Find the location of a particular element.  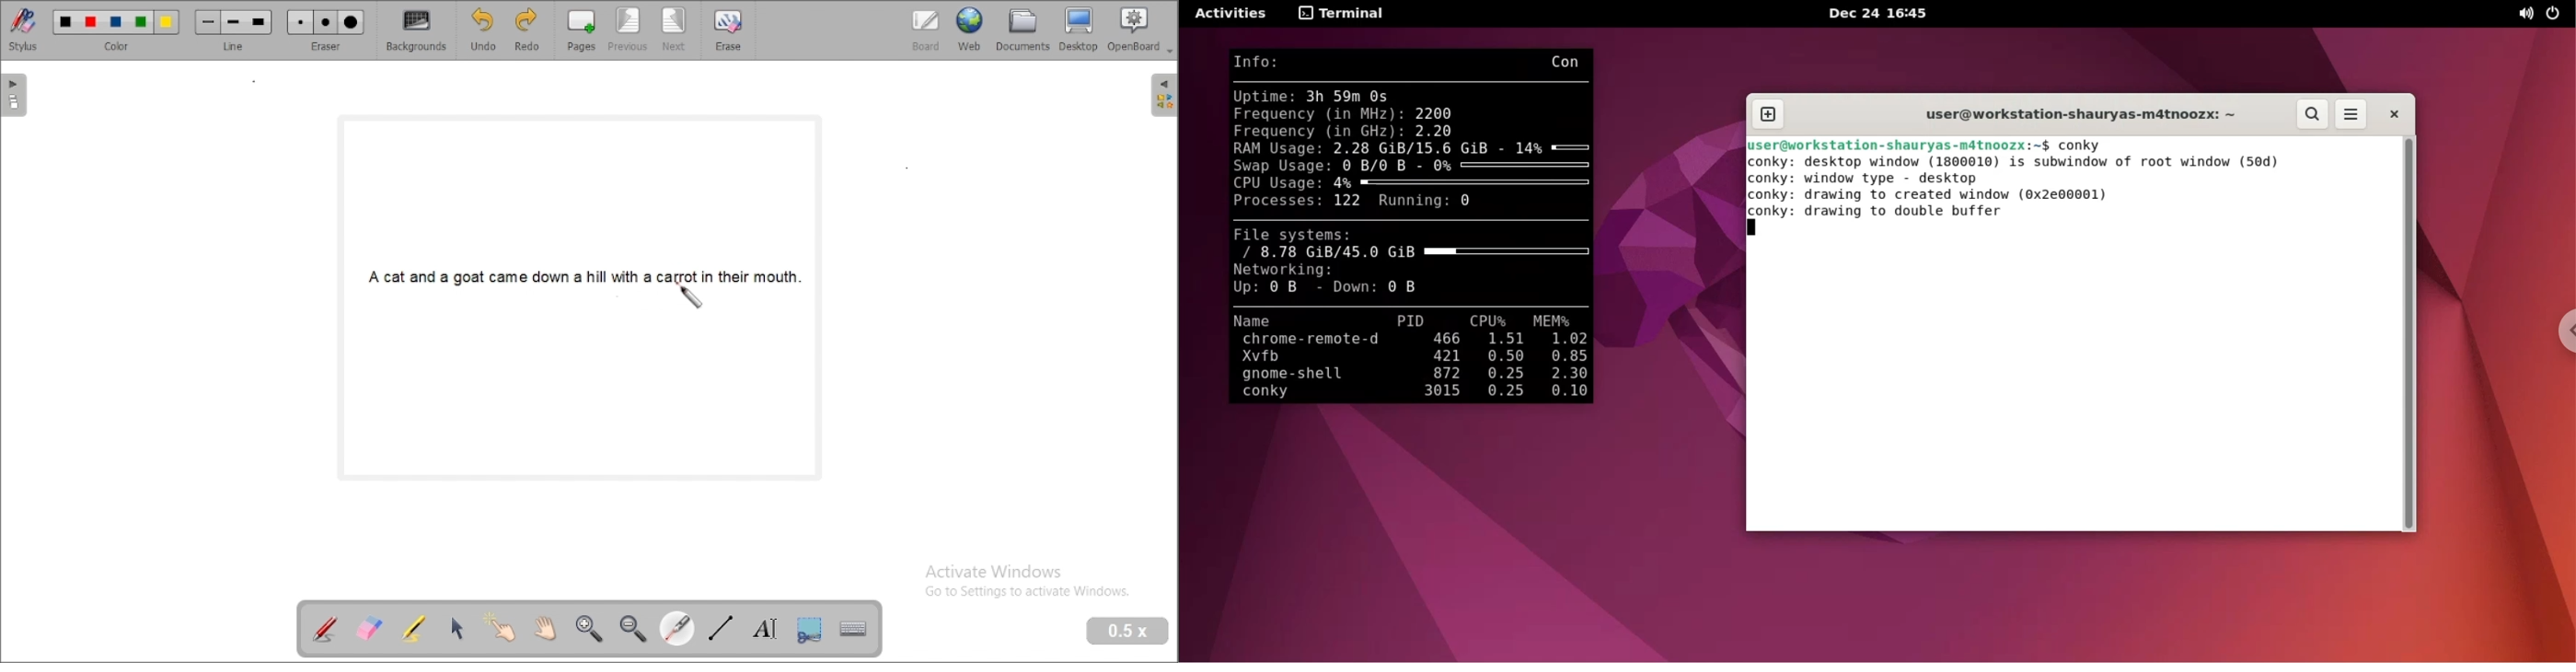

undo is located at coordinates (483, 30).